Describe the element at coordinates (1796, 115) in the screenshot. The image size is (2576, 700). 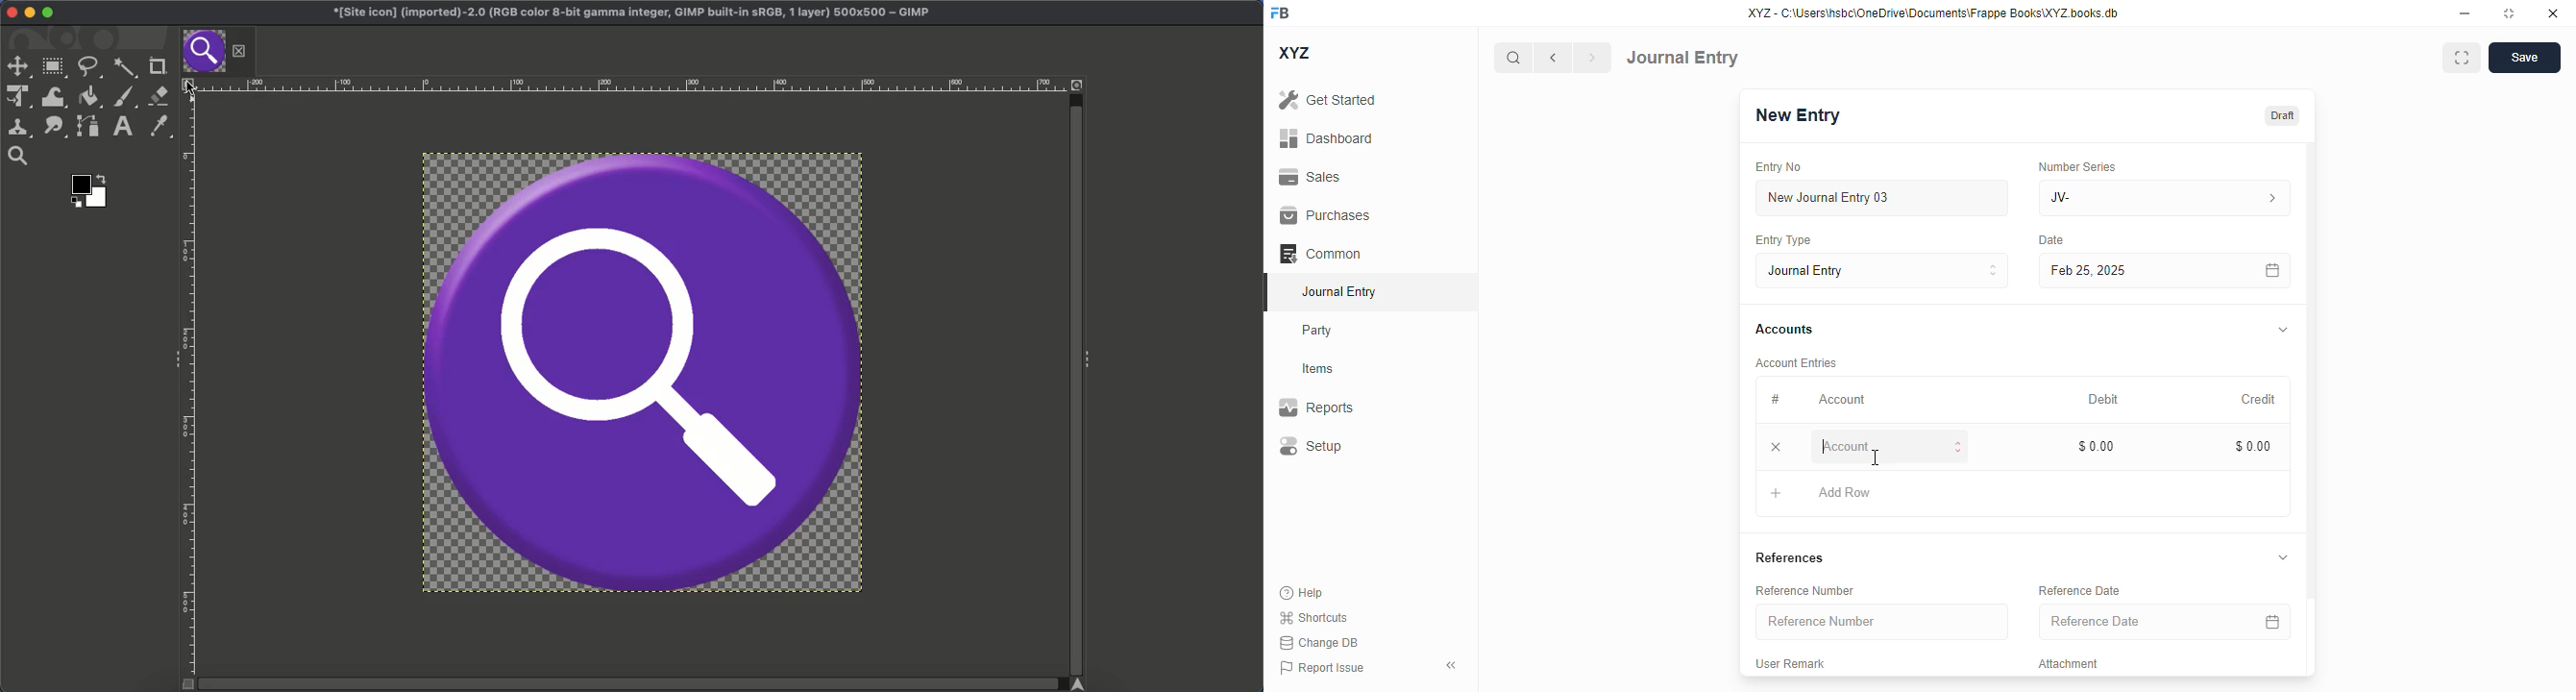
I see `new entry` at that location.